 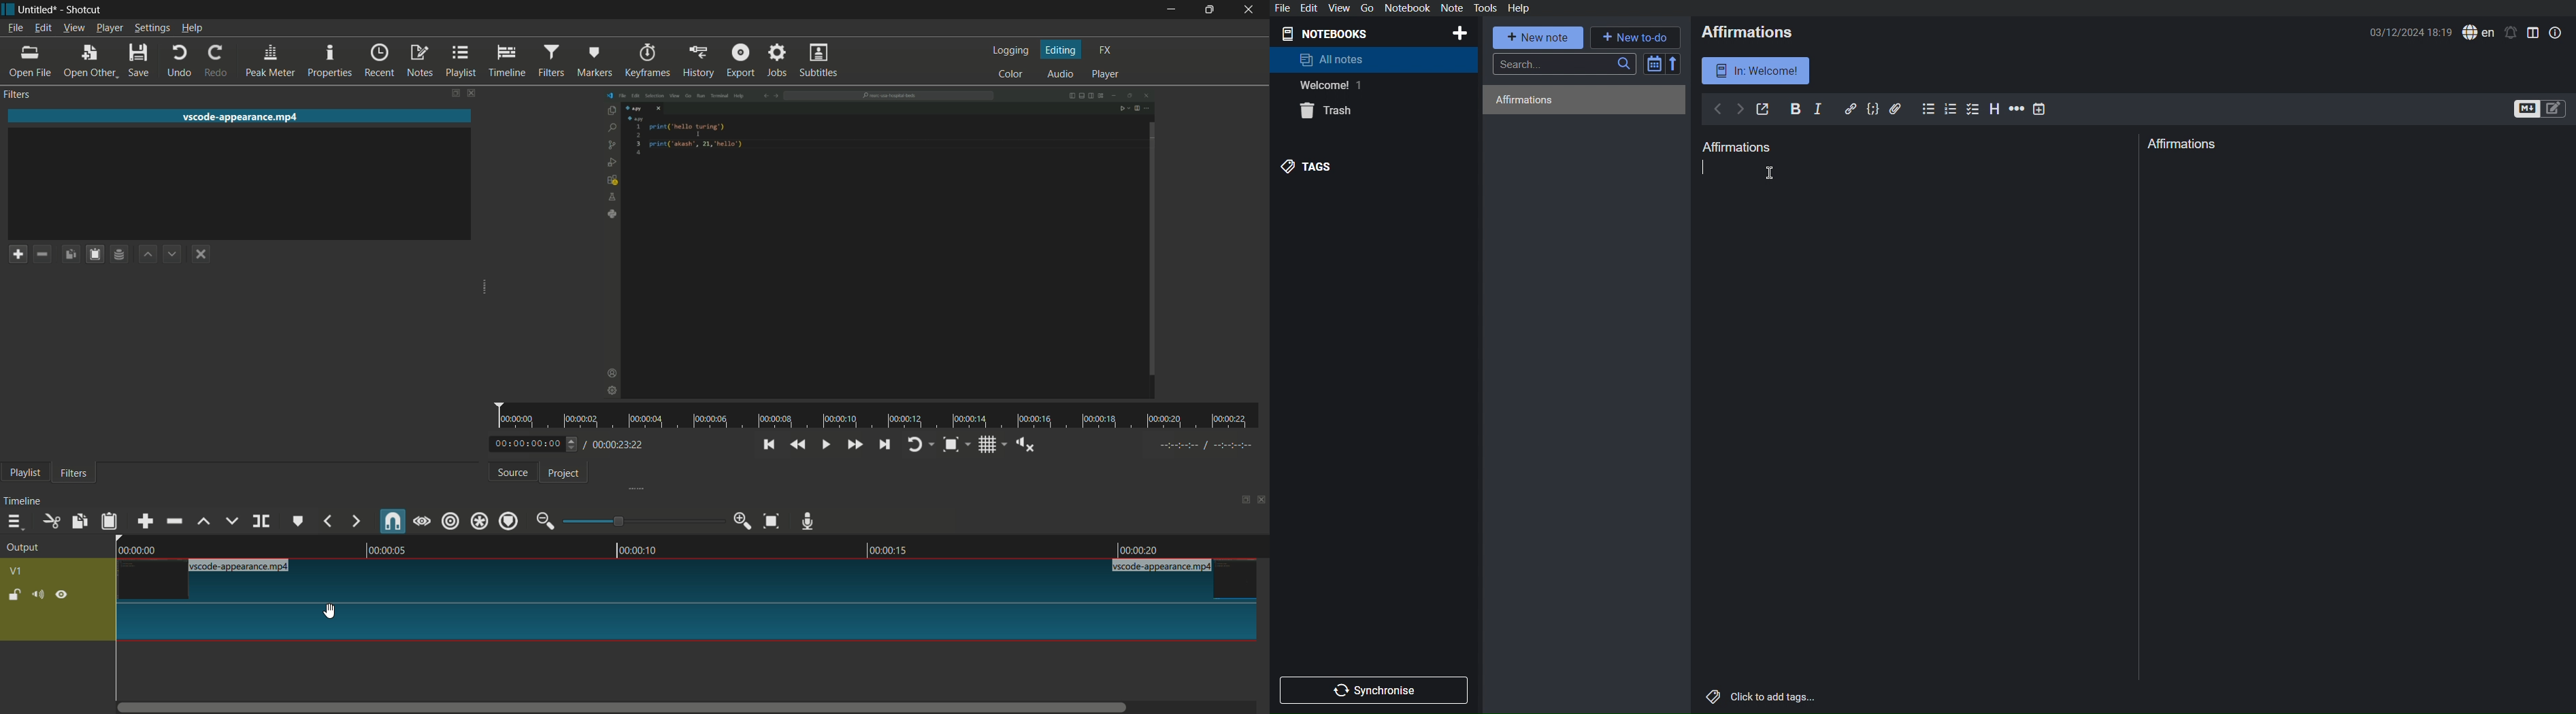 I want to click on copy, so click(x=80, y=522).